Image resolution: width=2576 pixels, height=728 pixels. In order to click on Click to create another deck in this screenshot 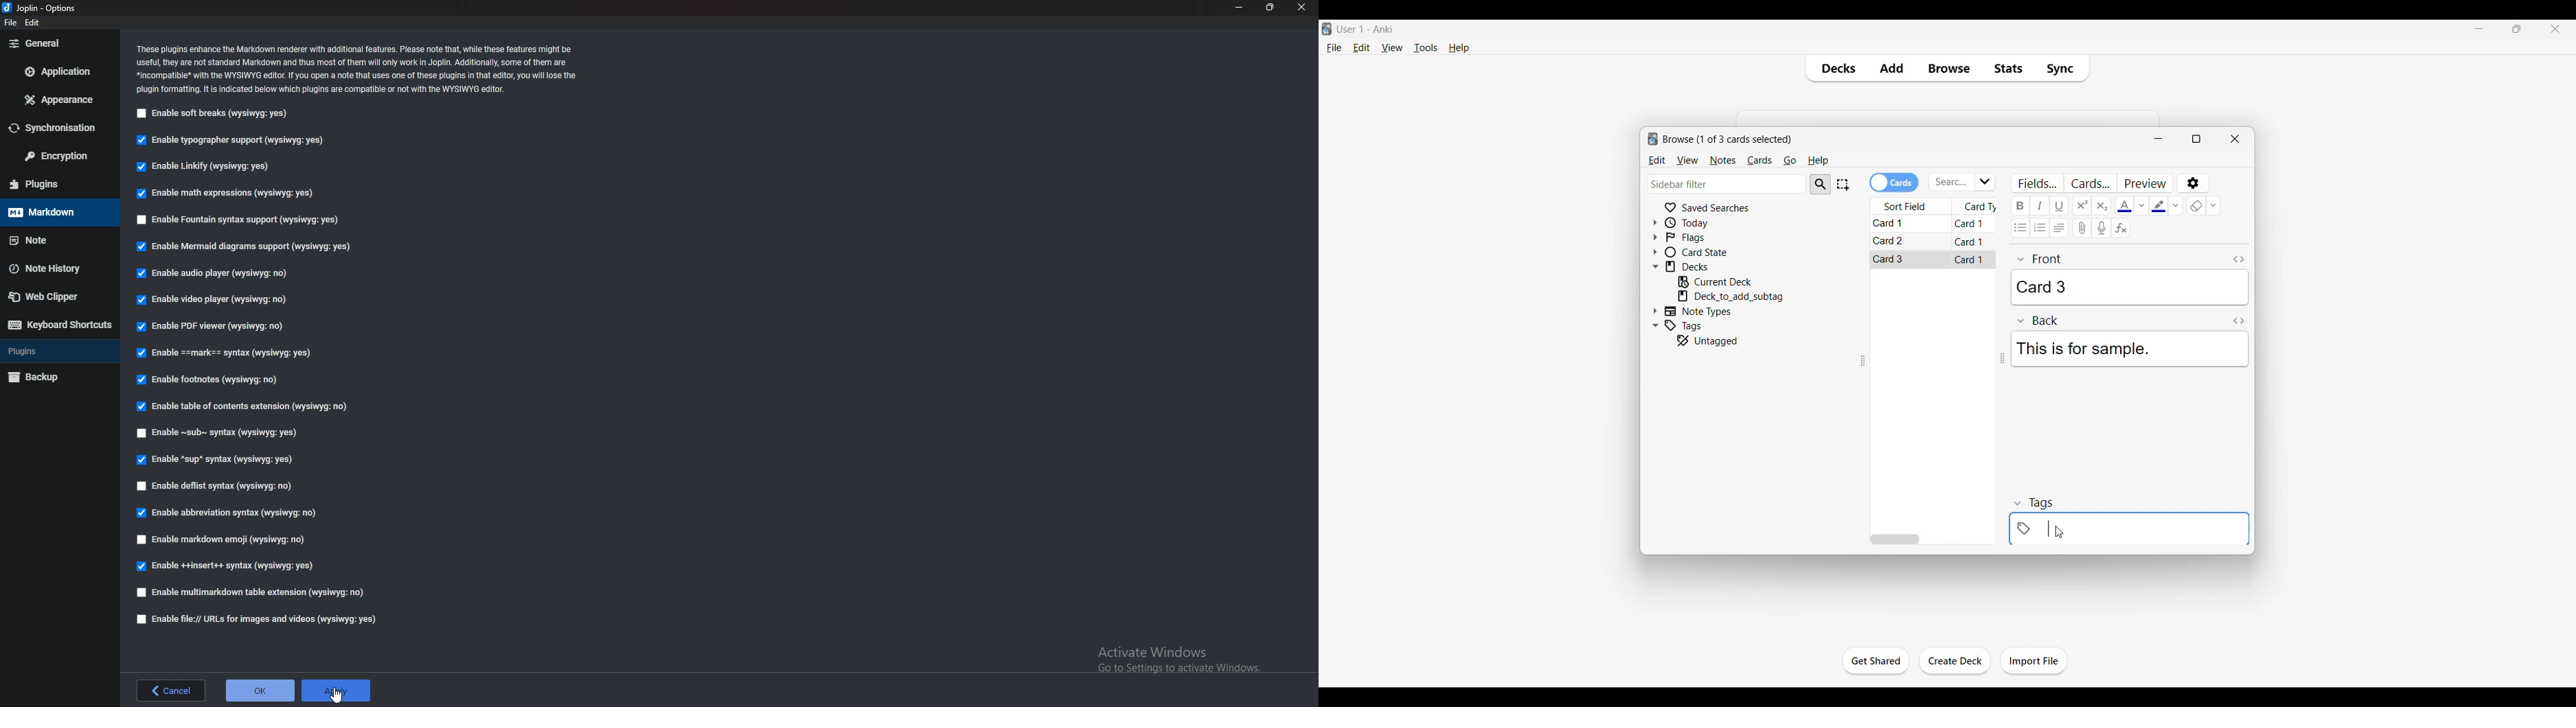, I will do `click(1955, 661)`.